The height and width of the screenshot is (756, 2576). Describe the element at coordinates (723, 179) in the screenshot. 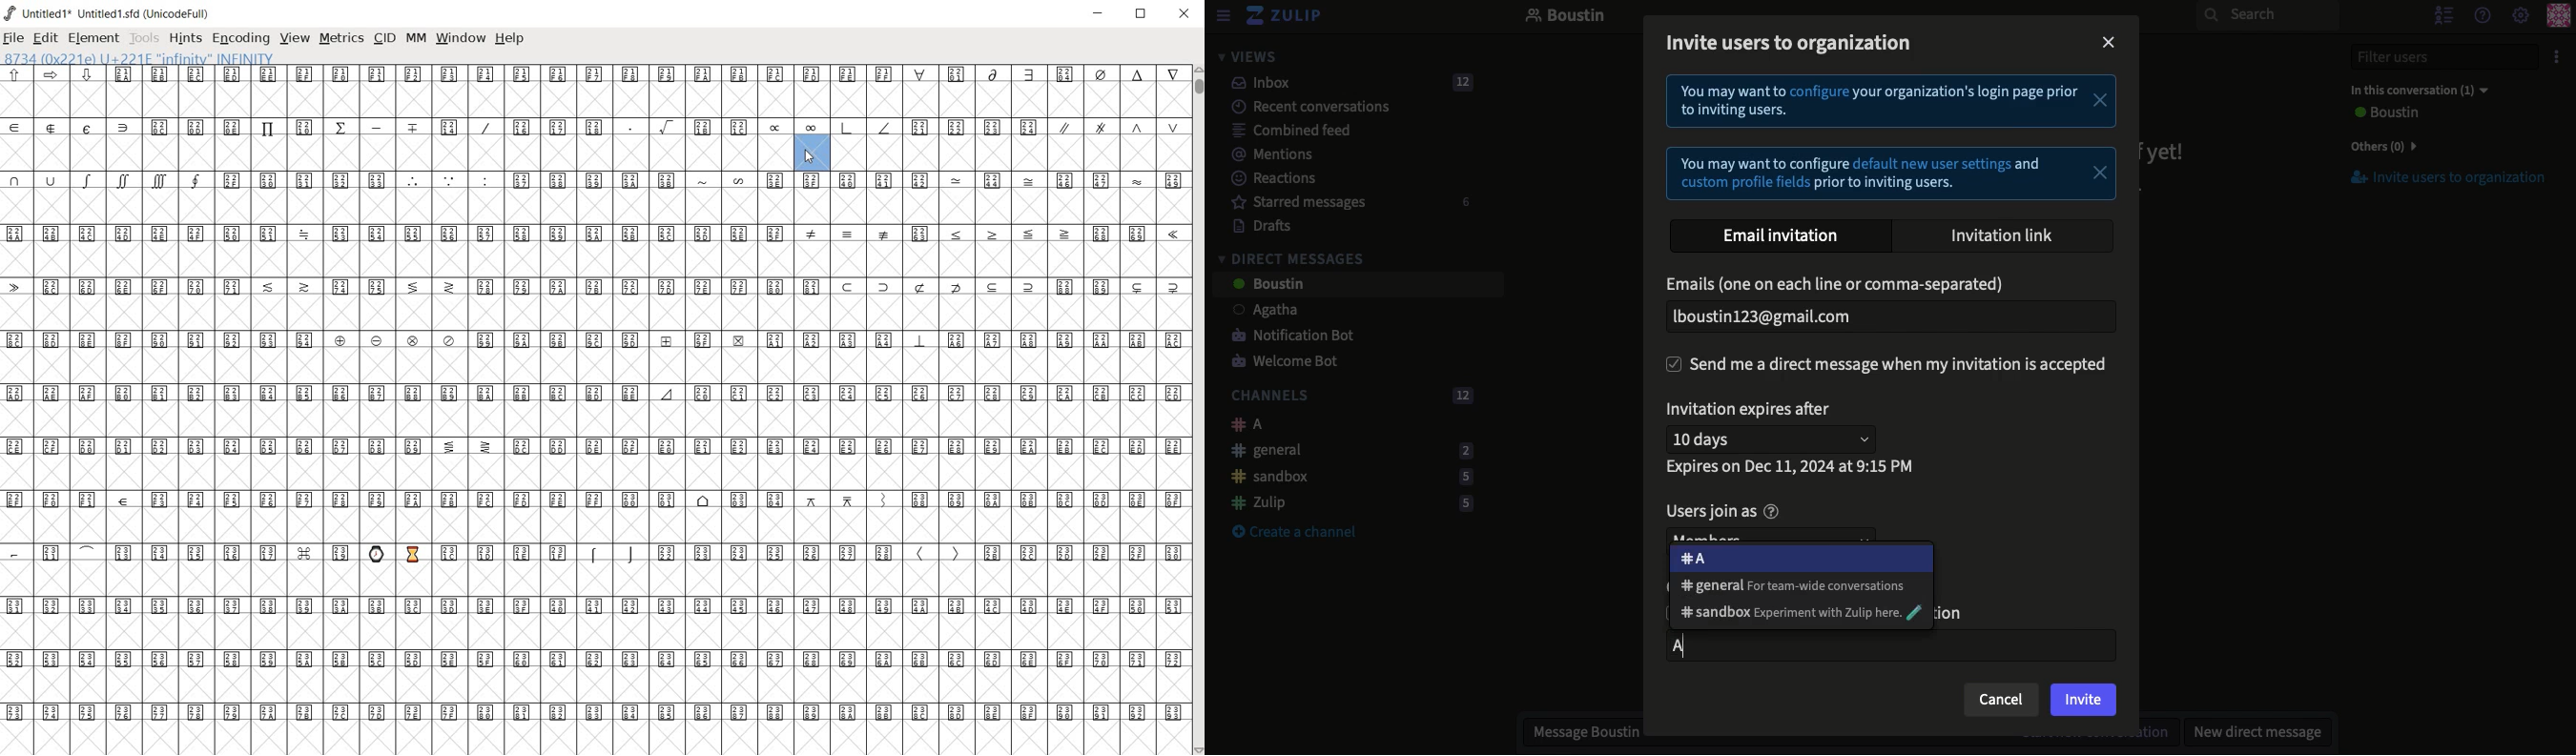

I see `symbols` at that location.